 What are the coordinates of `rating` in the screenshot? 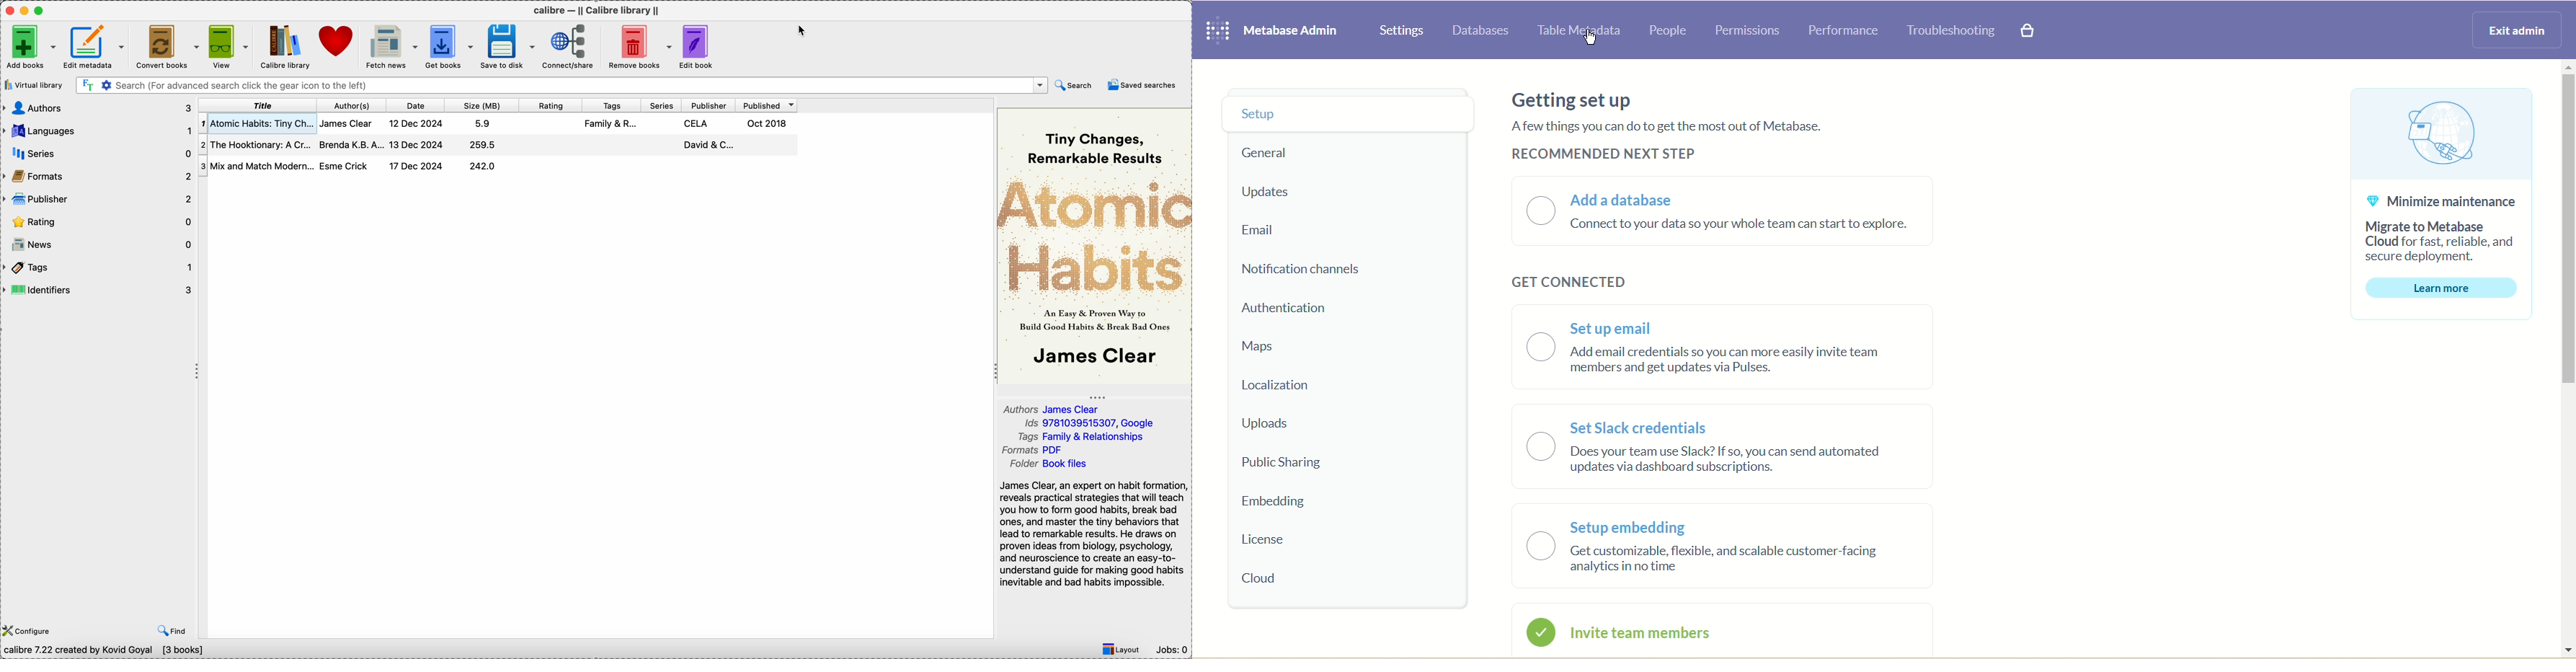 It's located at (553, 104).